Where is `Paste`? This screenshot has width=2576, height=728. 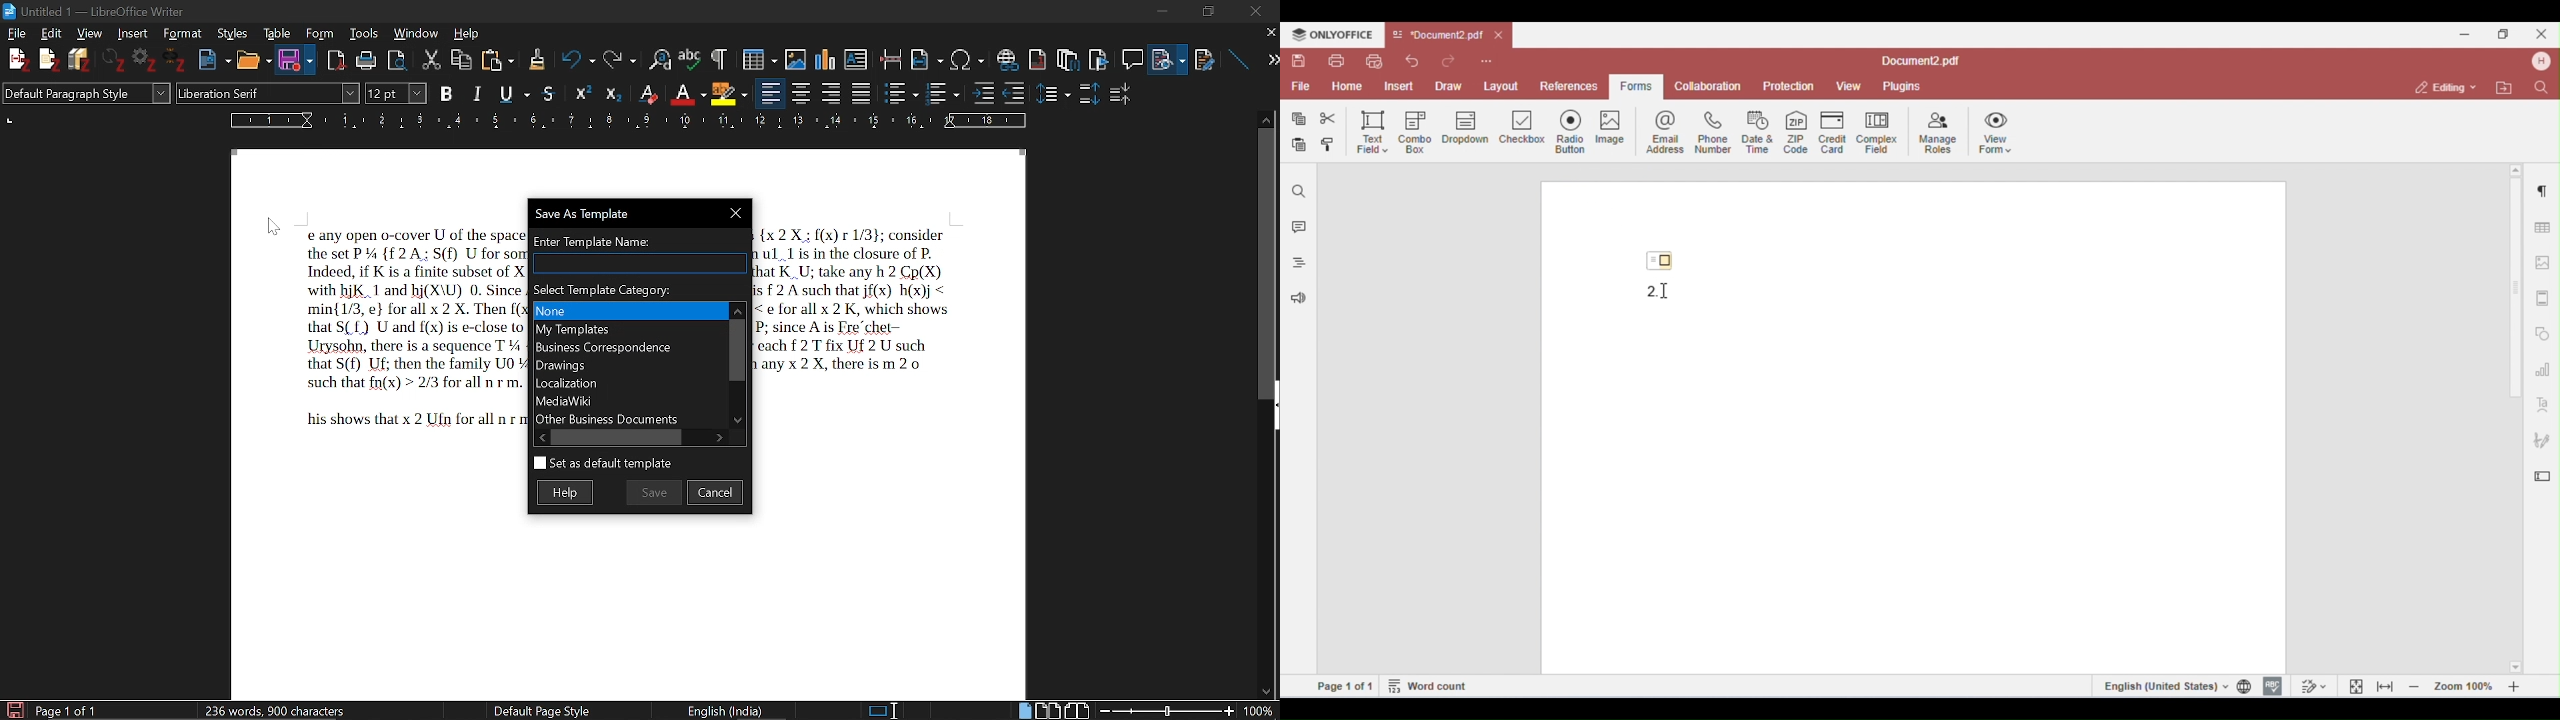 Paste is located at coordinates (499, 59).